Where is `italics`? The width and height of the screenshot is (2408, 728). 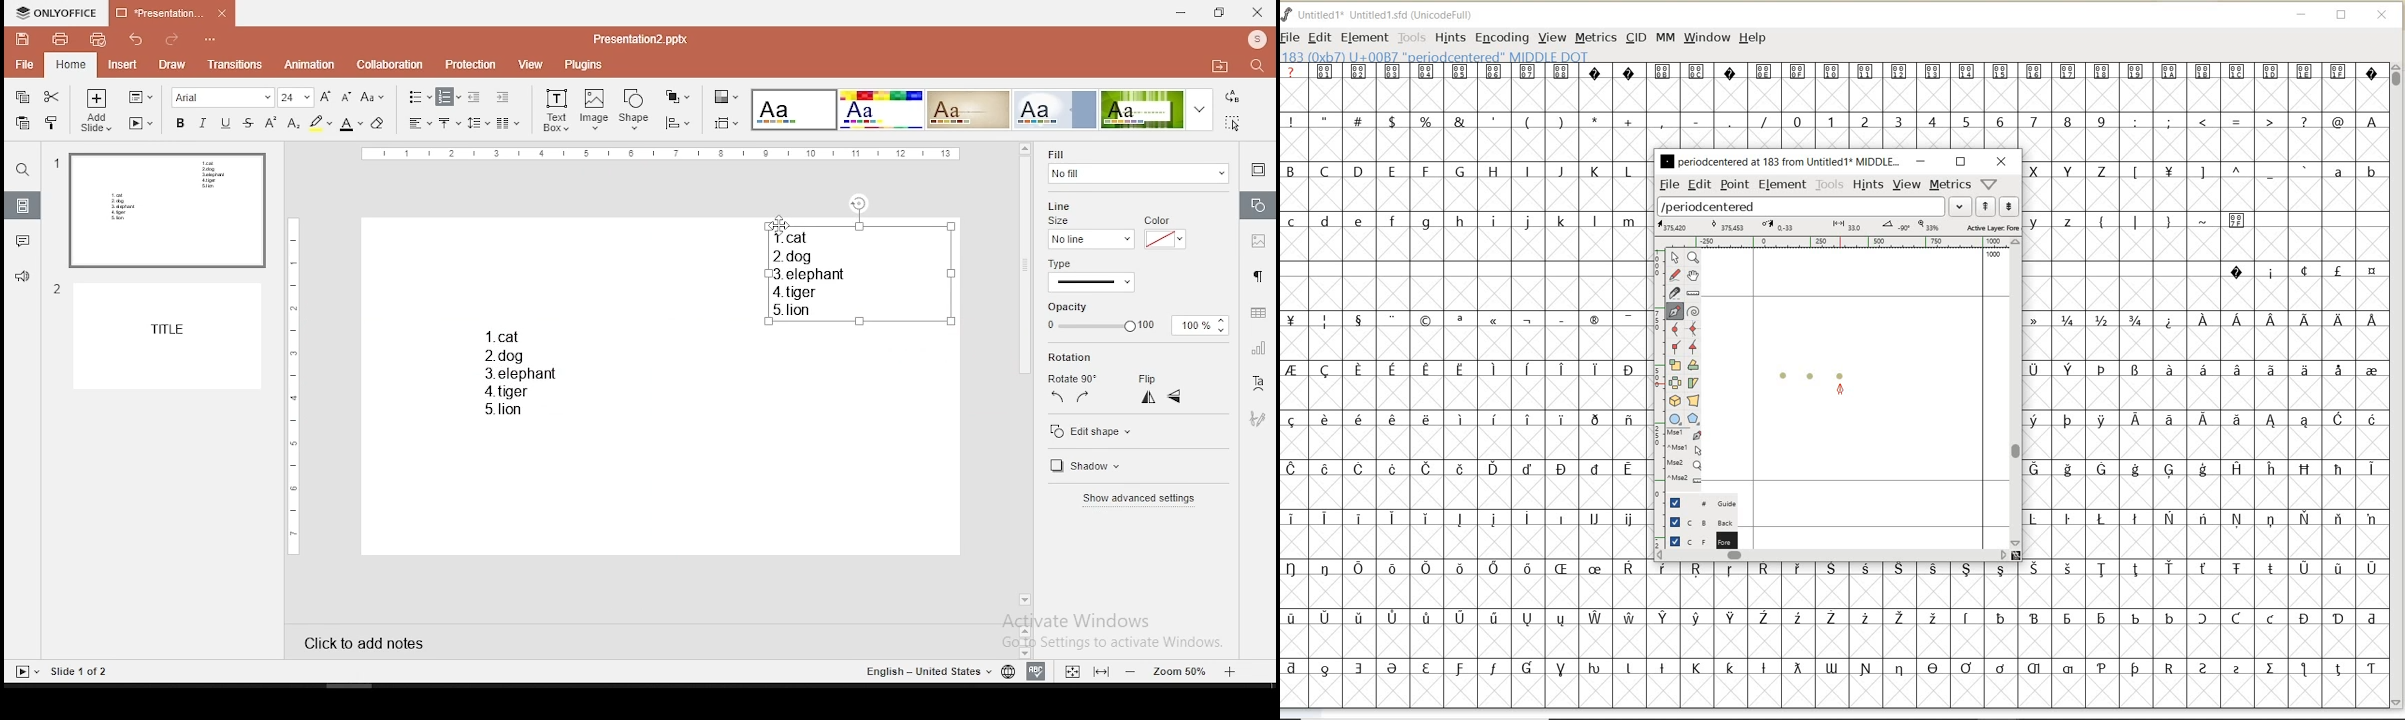 italics is located at coordinates (203, 122).